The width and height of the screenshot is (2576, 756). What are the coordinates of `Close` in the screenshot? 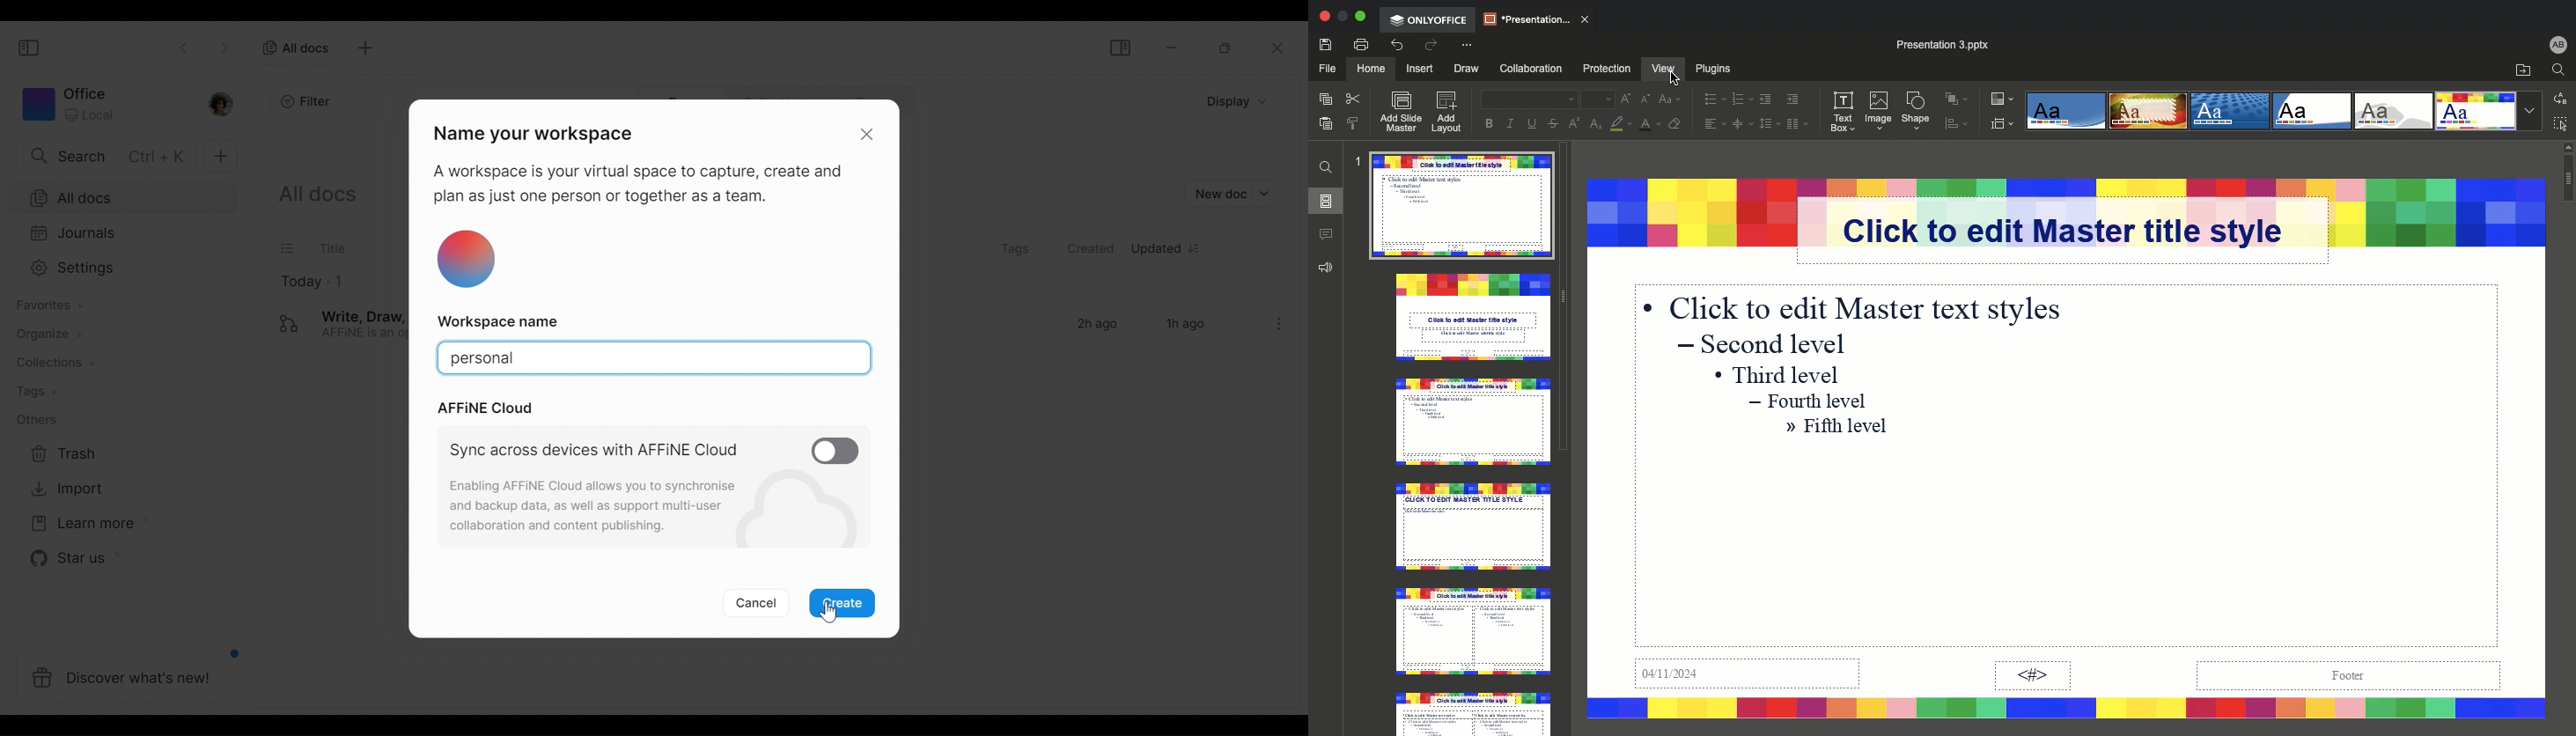 It's located at (1277, 47).